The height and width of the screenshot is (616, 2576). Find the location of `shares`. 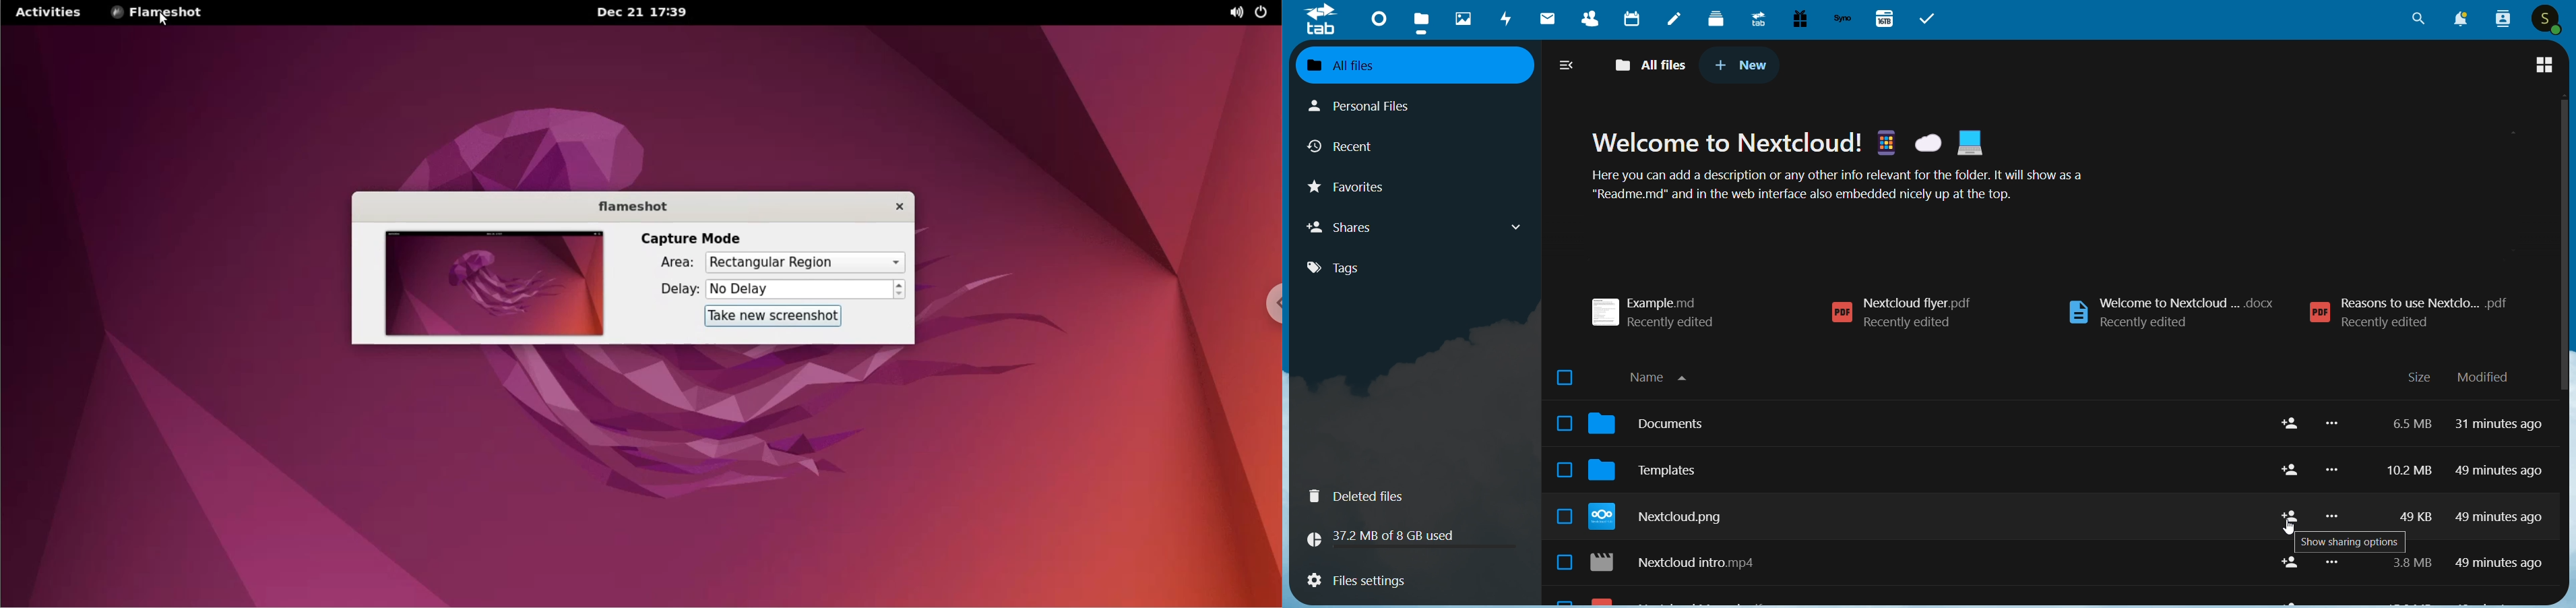

shares is located at coordinates (1417, 226).